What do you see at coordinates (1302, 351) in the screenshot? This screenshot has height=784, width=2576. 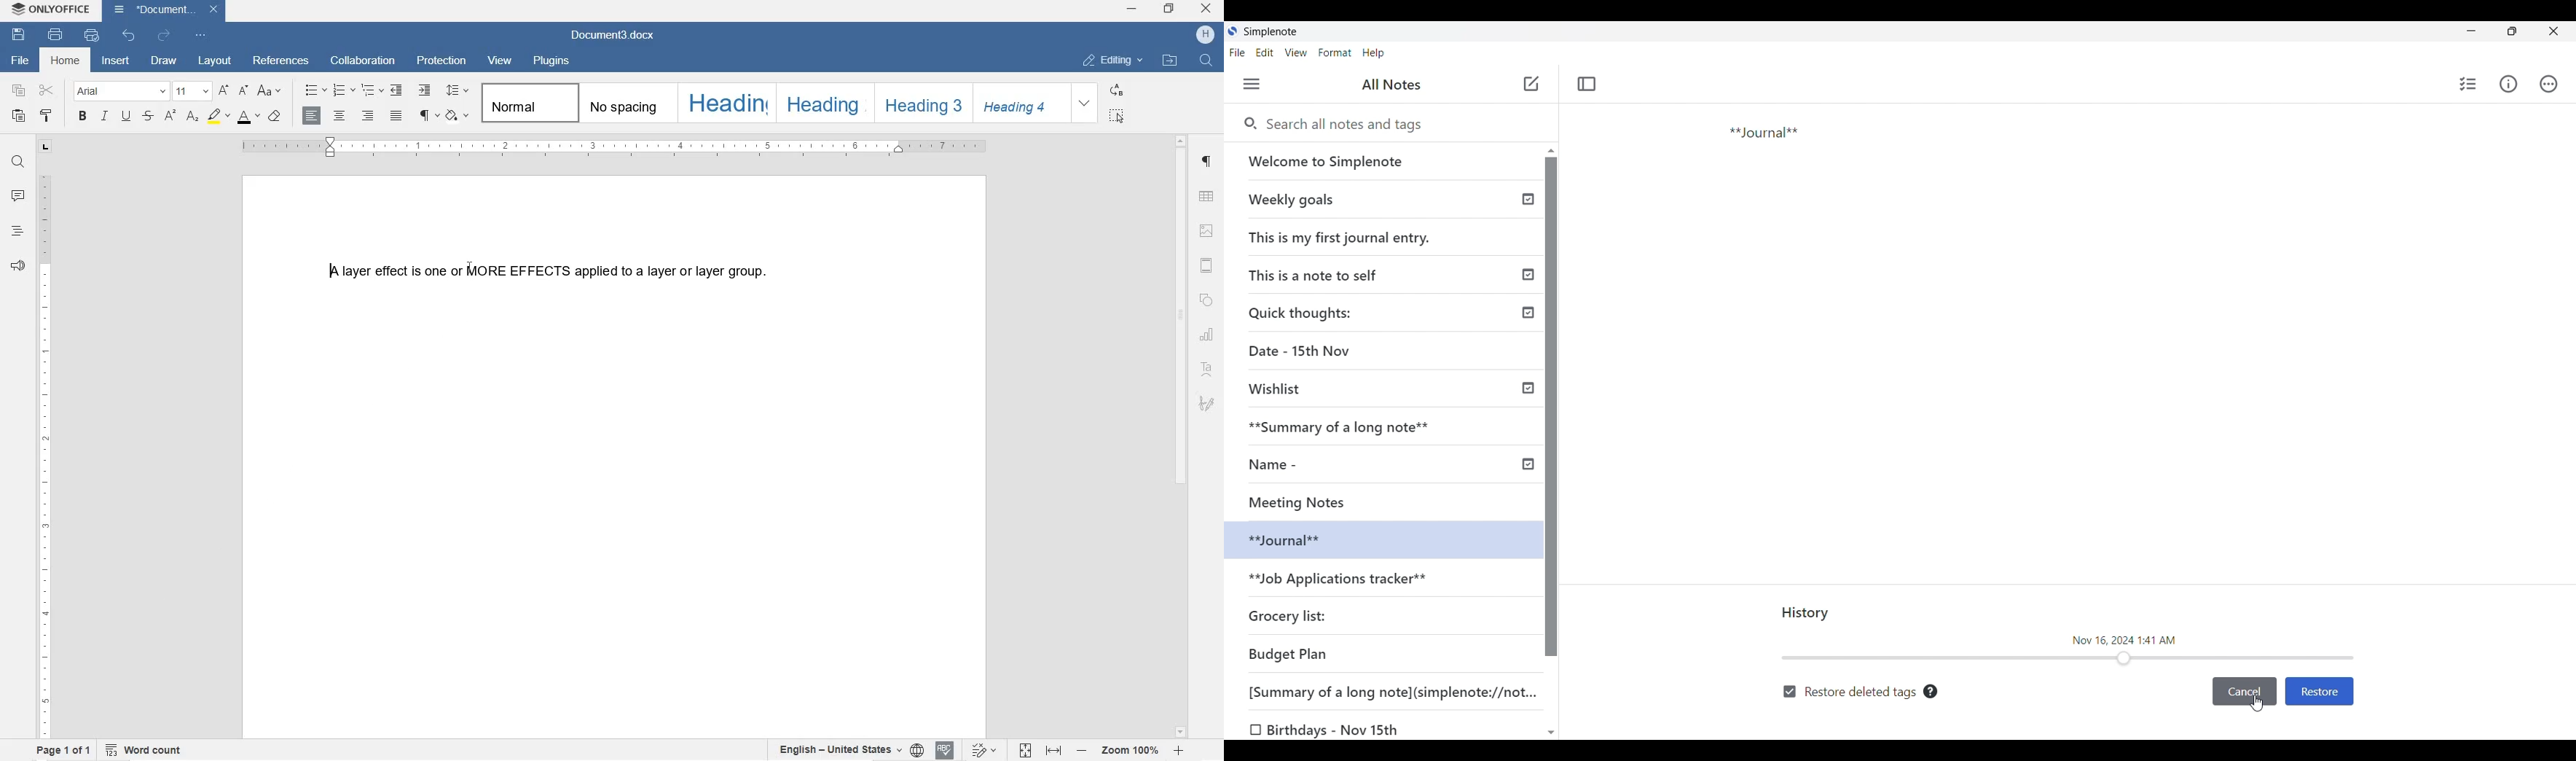 I see `Date - 15th Nov` at bounding box center [1302, 351].